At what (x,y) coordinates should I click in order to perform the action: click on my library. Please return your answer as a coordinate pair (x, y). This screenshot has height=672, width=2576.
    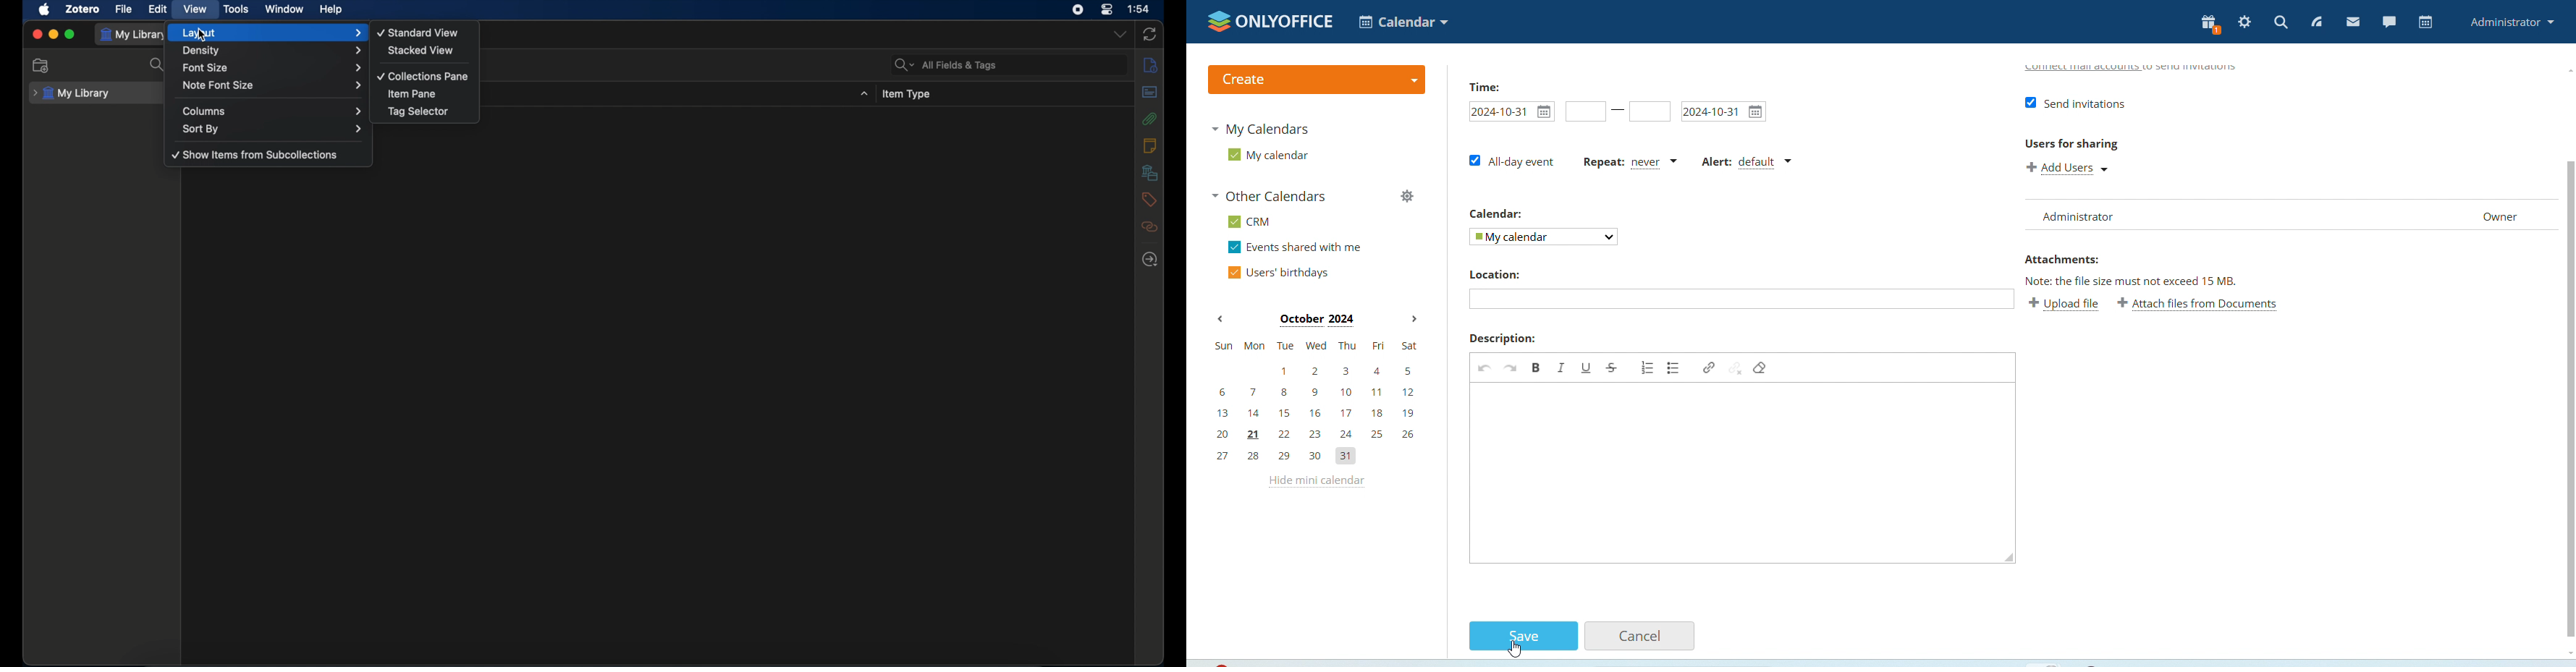
    Looking at the image, I should click on (74, 93).